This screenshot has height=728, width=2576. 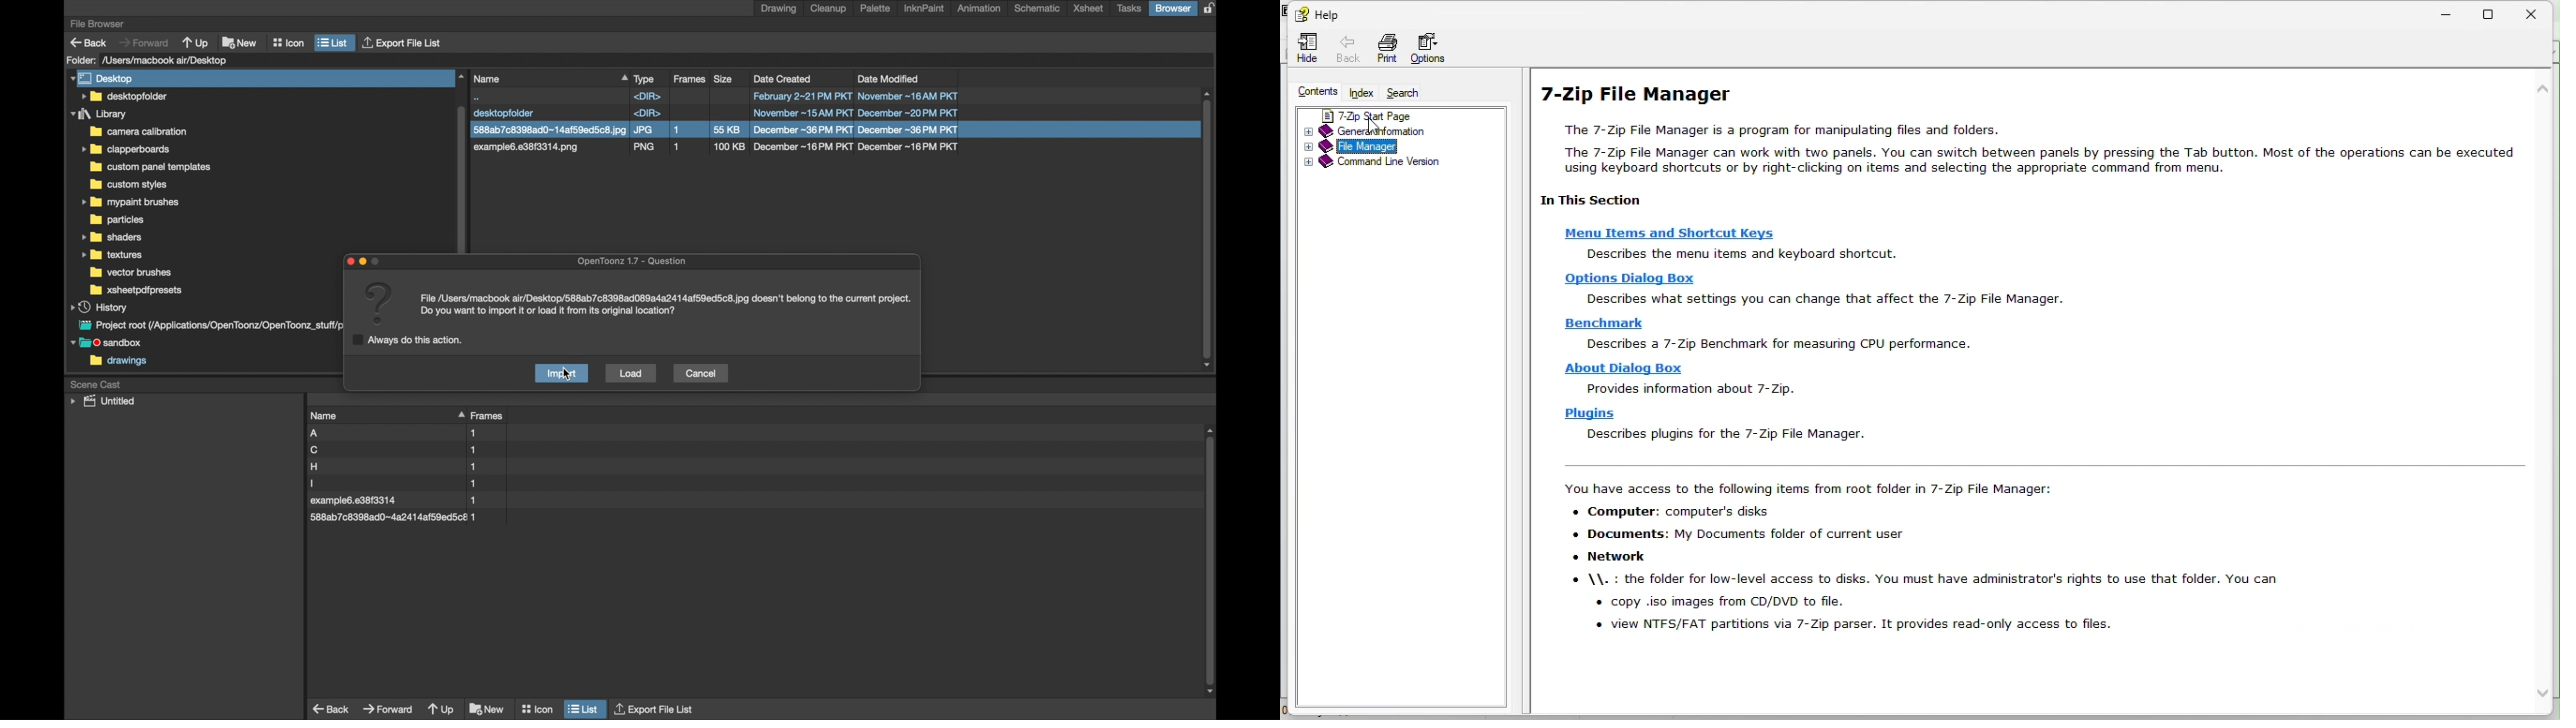 What do you see at coordinates (463, 161) in the screenshot?
I see `scroll box` at bounding box center [463, 161].